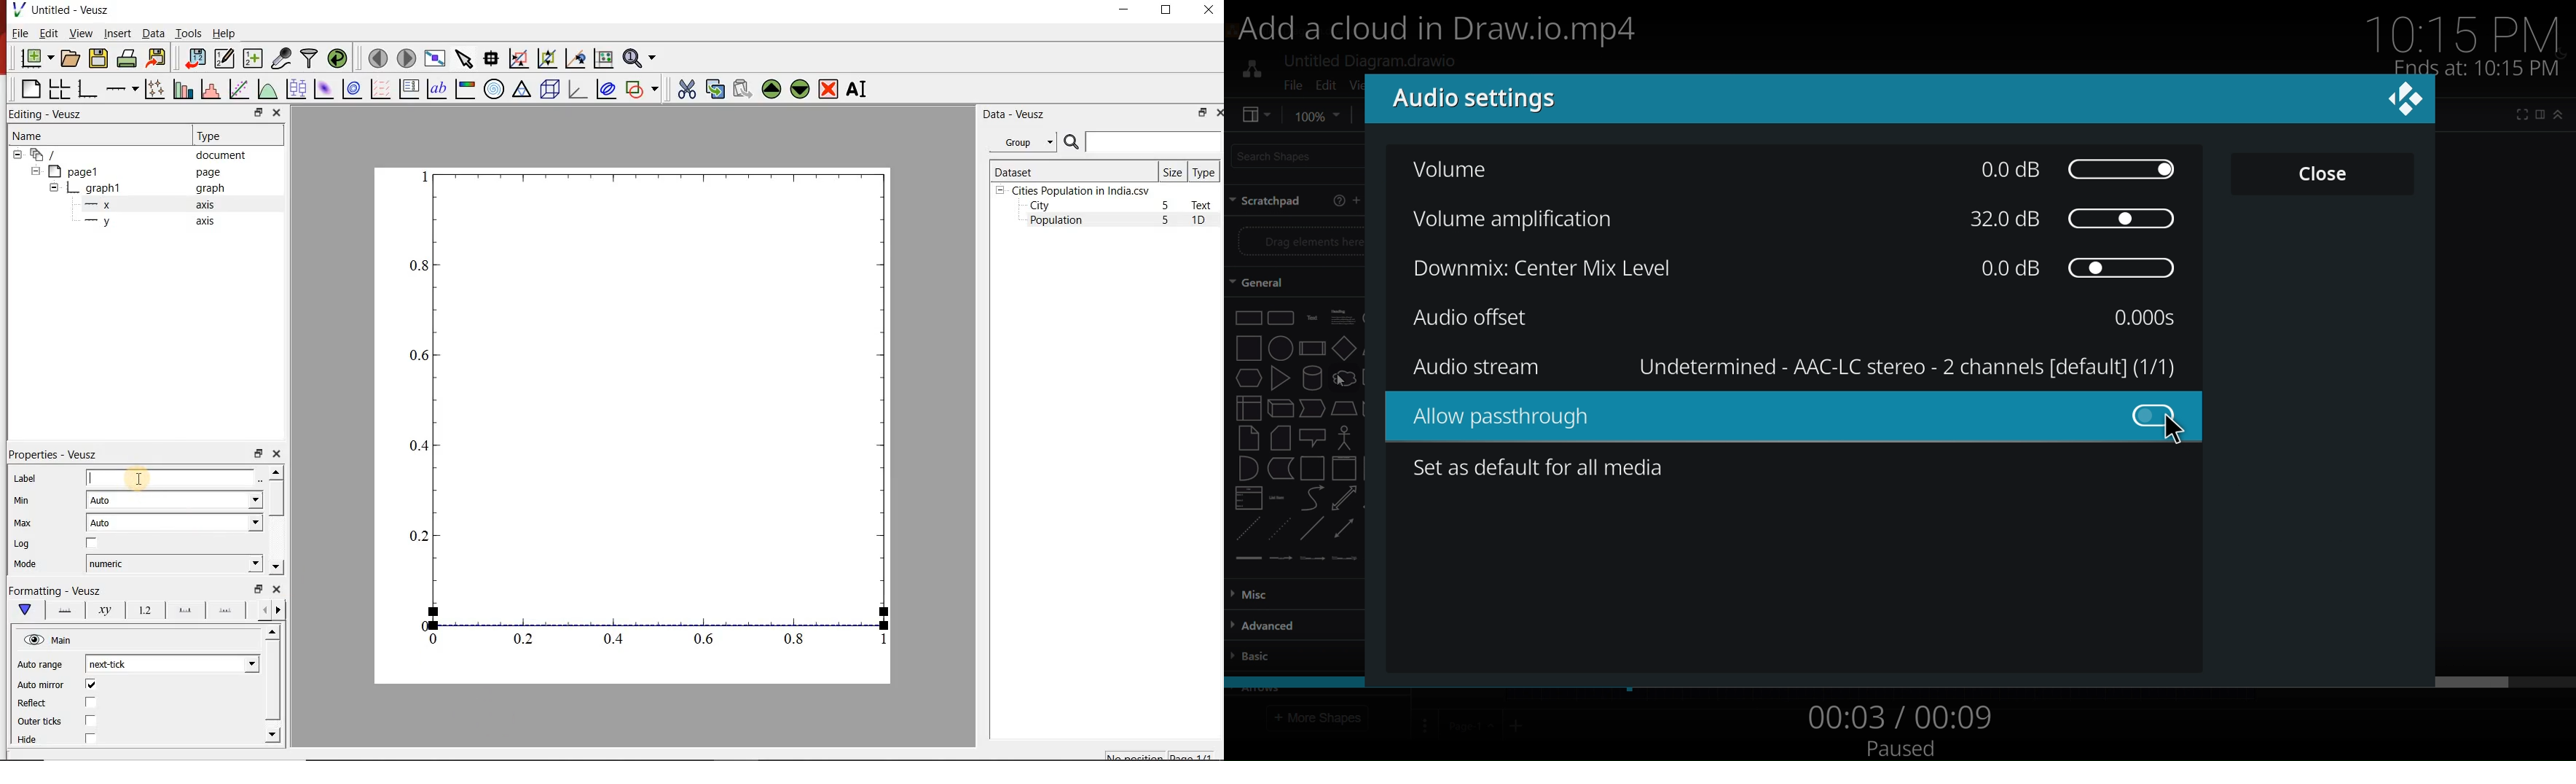 The image size is (2576, 784). What do you see at coordinates (1469, 319) in the screenshot?
I see `audio offset` at bounding box center [1469, 319].